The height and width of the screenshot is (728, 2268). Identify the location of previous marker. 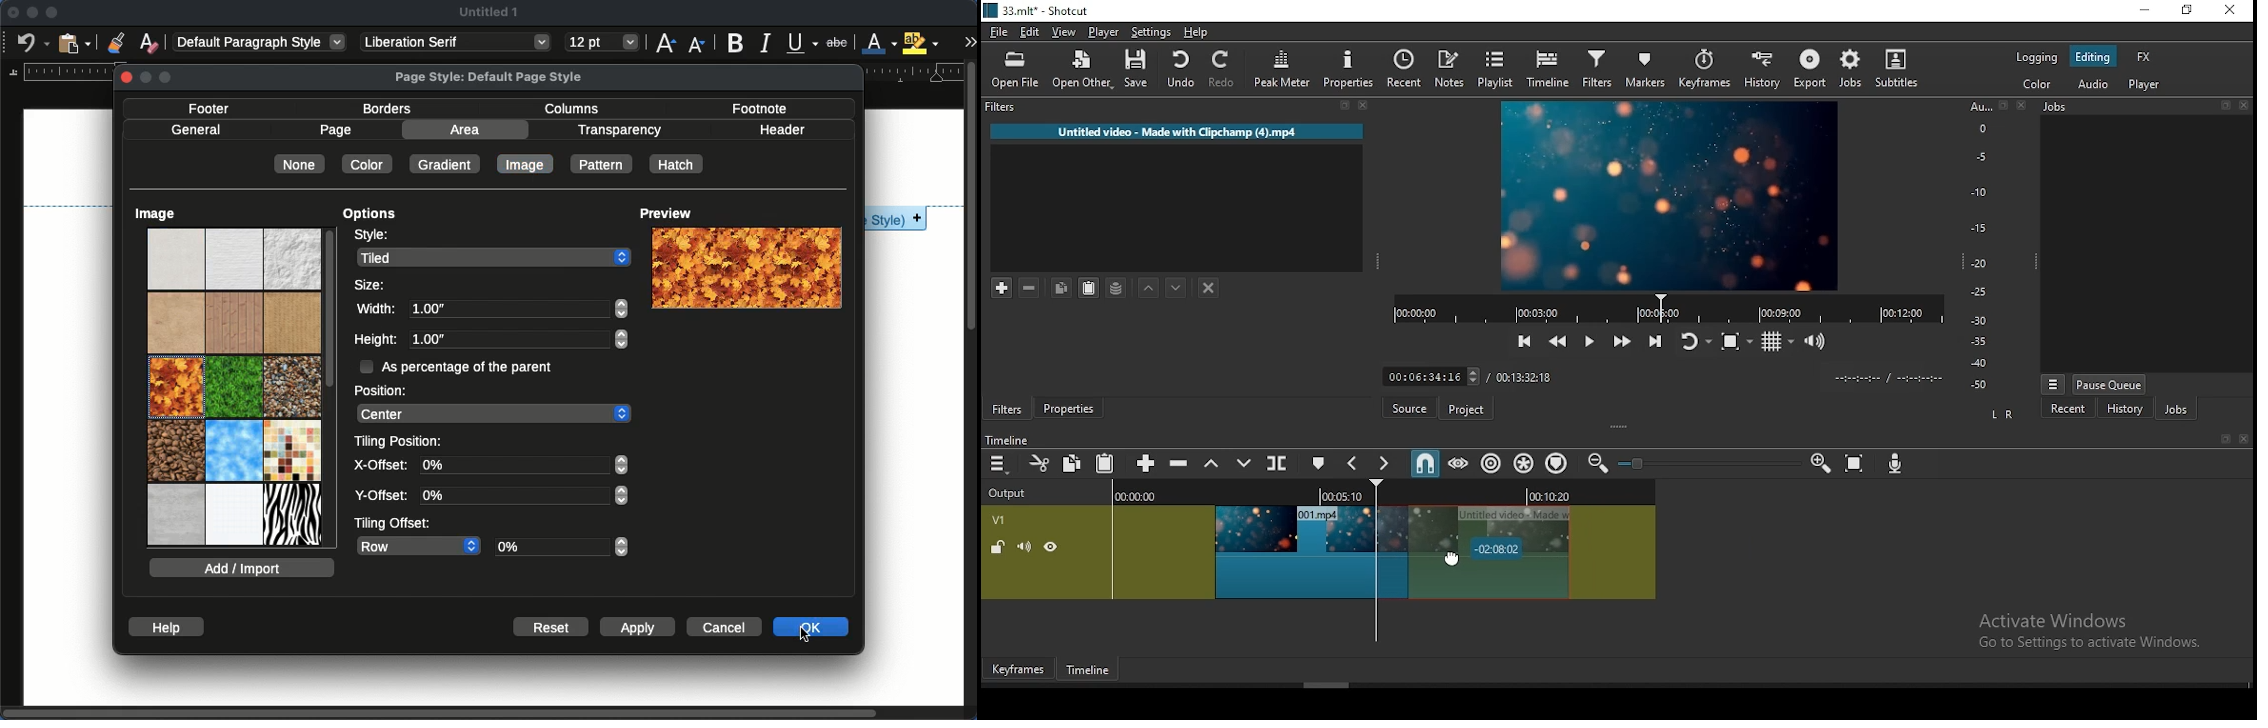
(1354, 463).